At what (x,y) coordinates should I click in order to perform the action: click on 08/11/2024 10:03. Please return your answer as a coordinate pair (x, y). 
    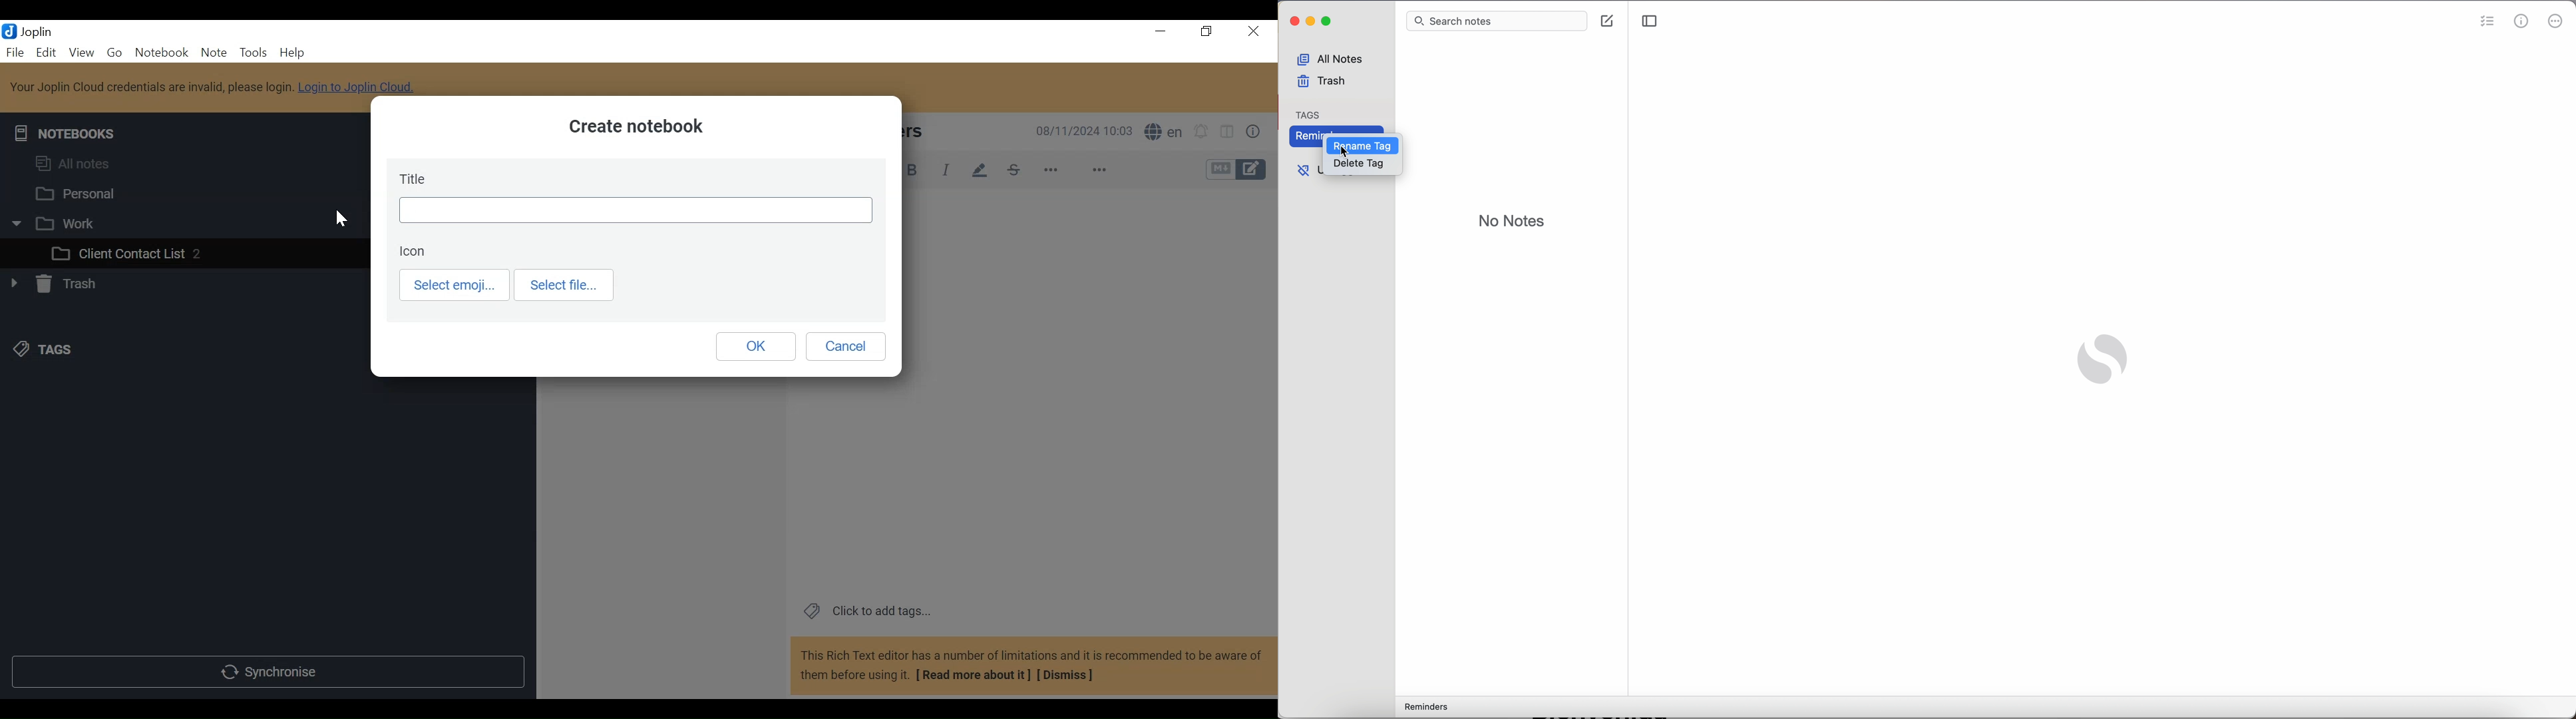
    Looking at the image, I should click on (1078, 131).